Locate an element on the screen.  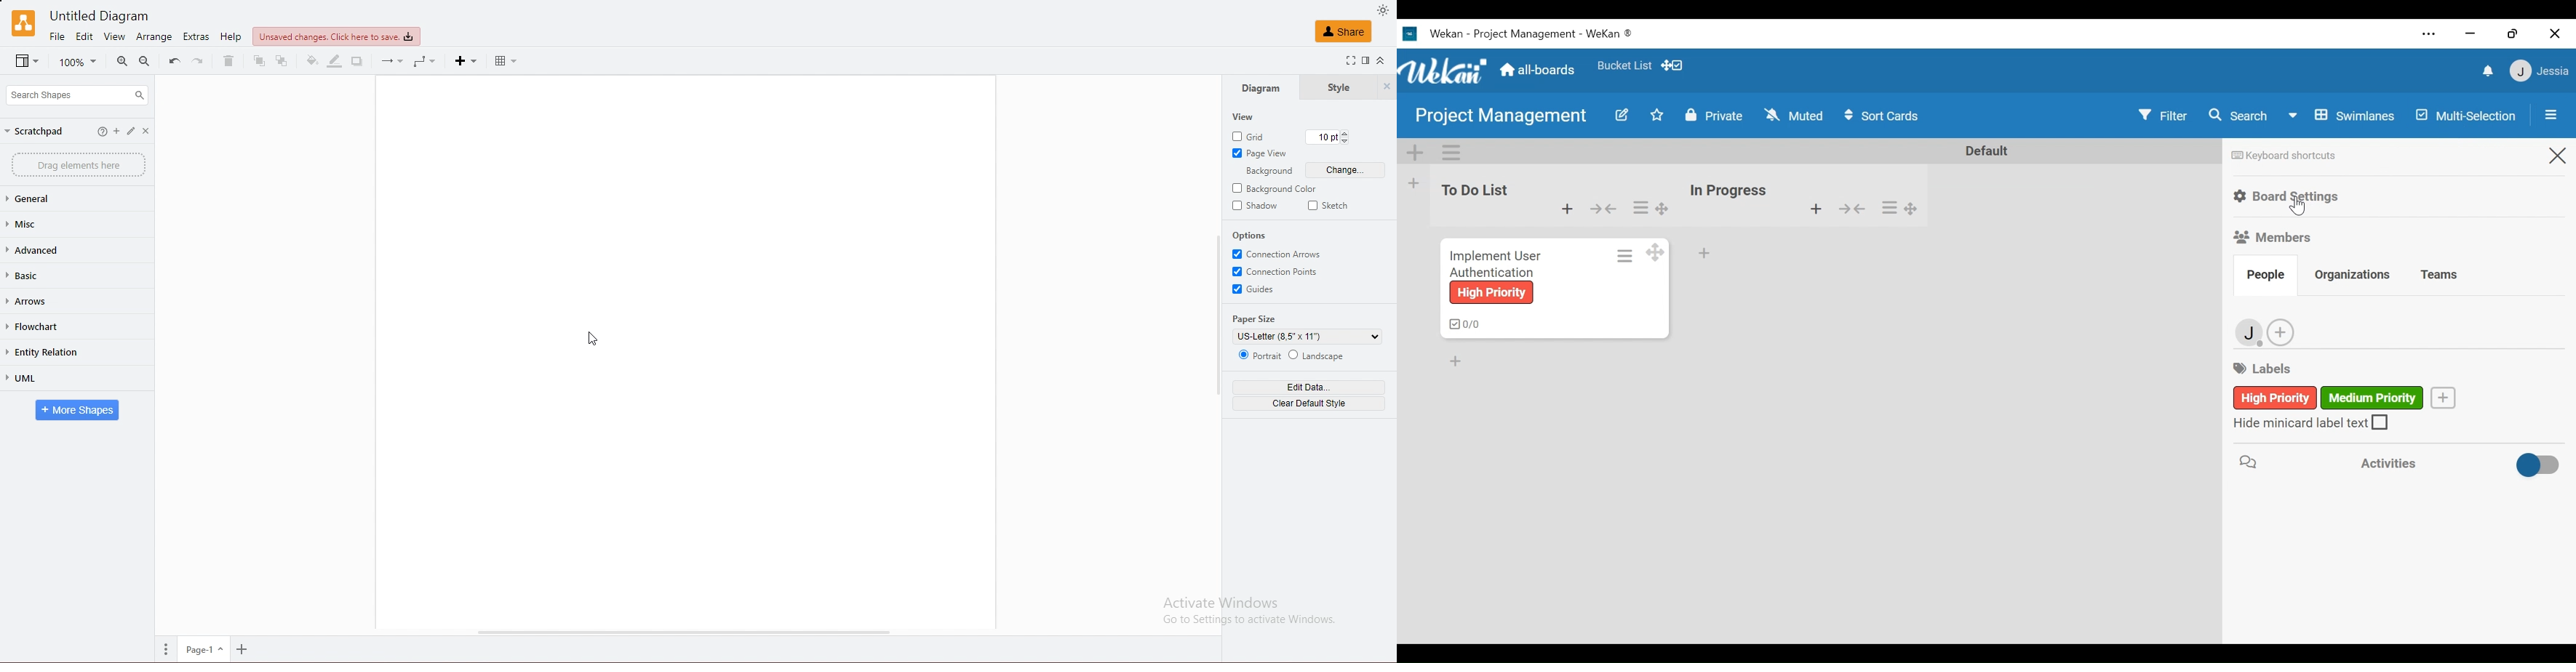
list Actions is located at coordinates (1890, 206).